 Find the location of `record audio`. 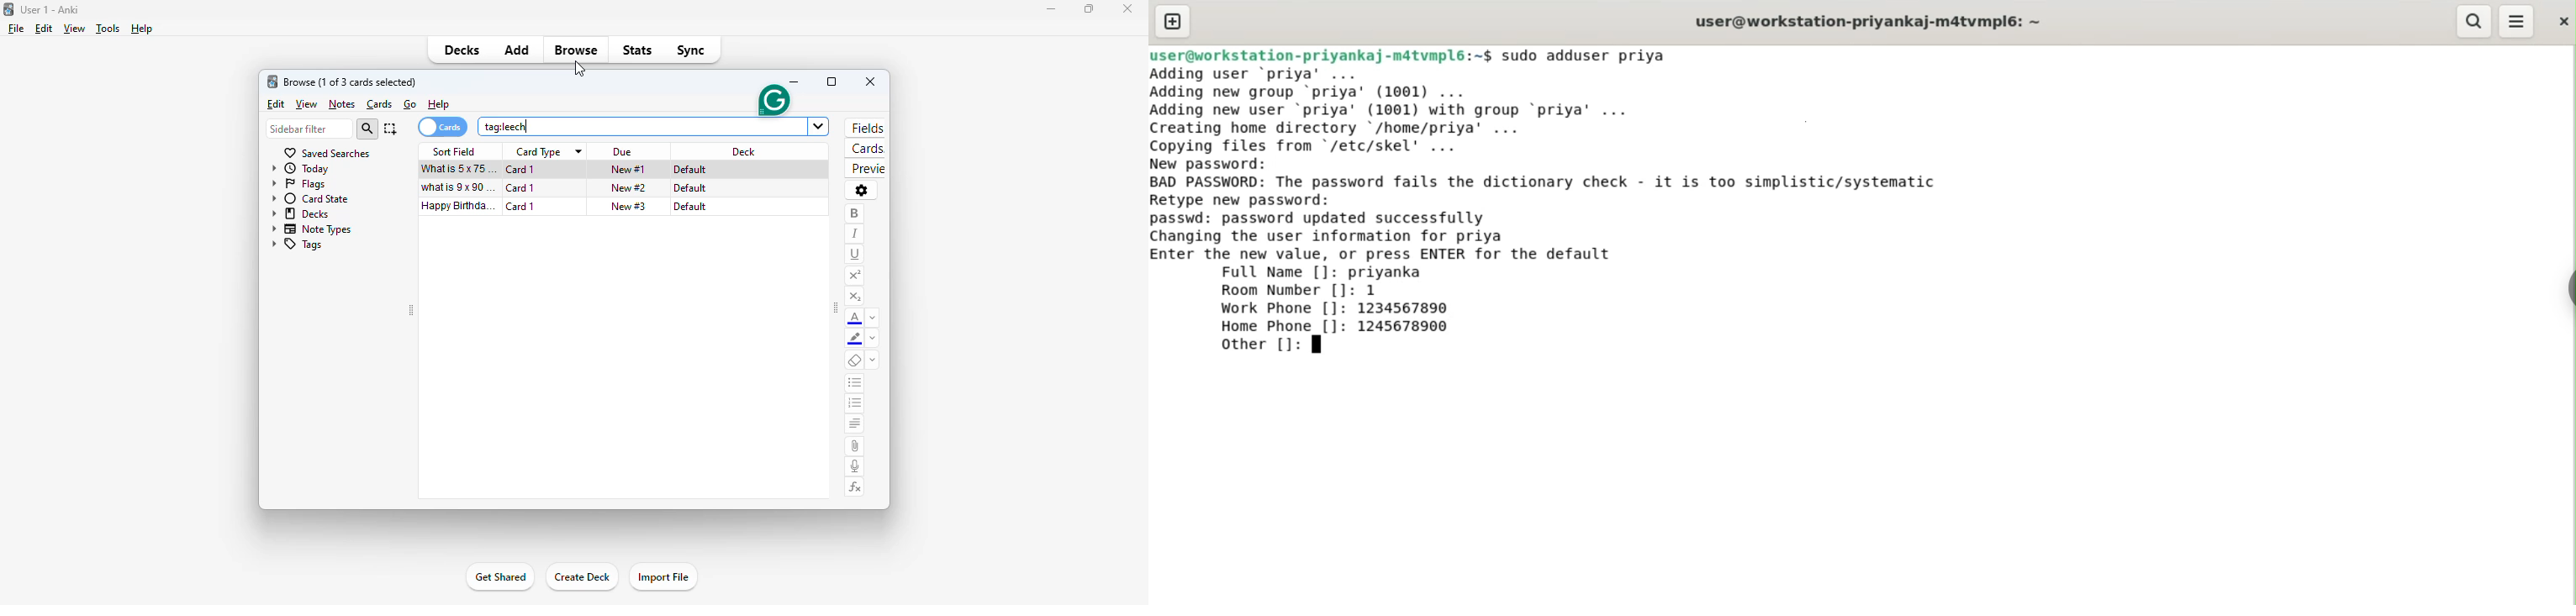

record audio is located at coordinates (854, 466).